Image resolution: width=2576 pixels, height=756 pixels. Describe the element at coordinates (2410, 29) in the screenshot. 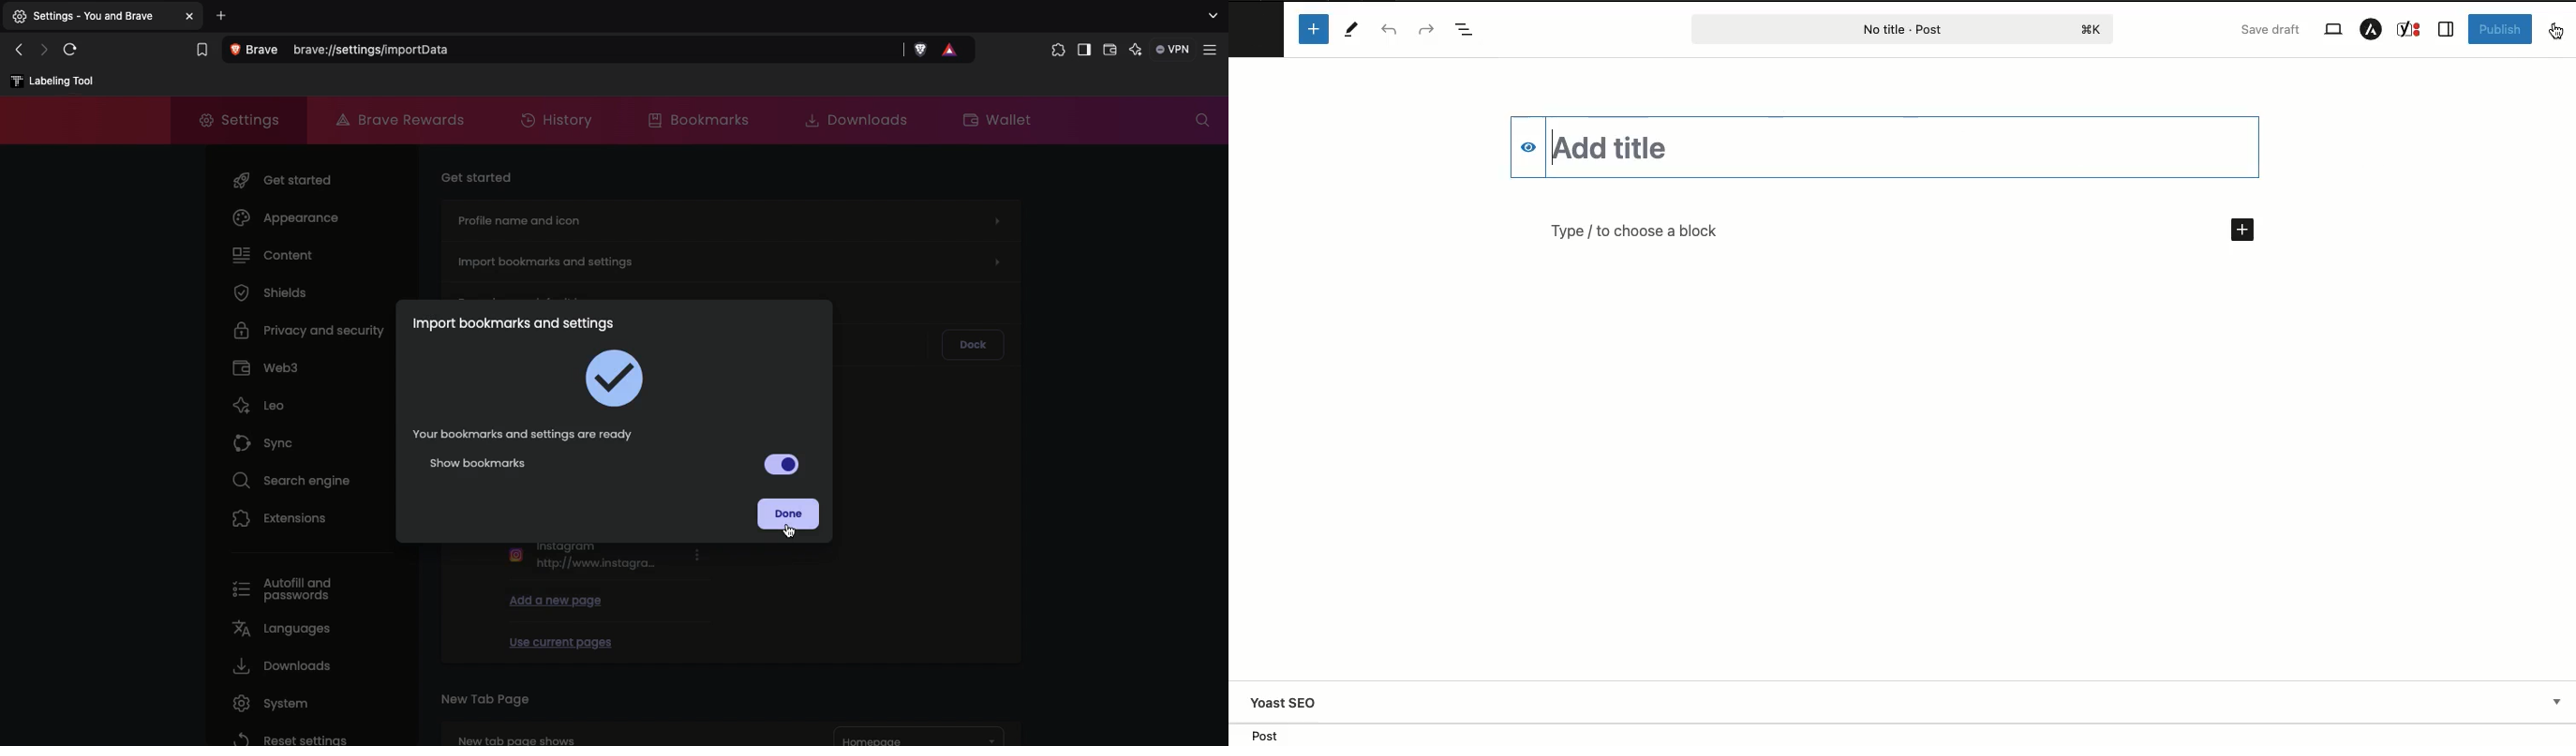

I see `Yoast` at that location.